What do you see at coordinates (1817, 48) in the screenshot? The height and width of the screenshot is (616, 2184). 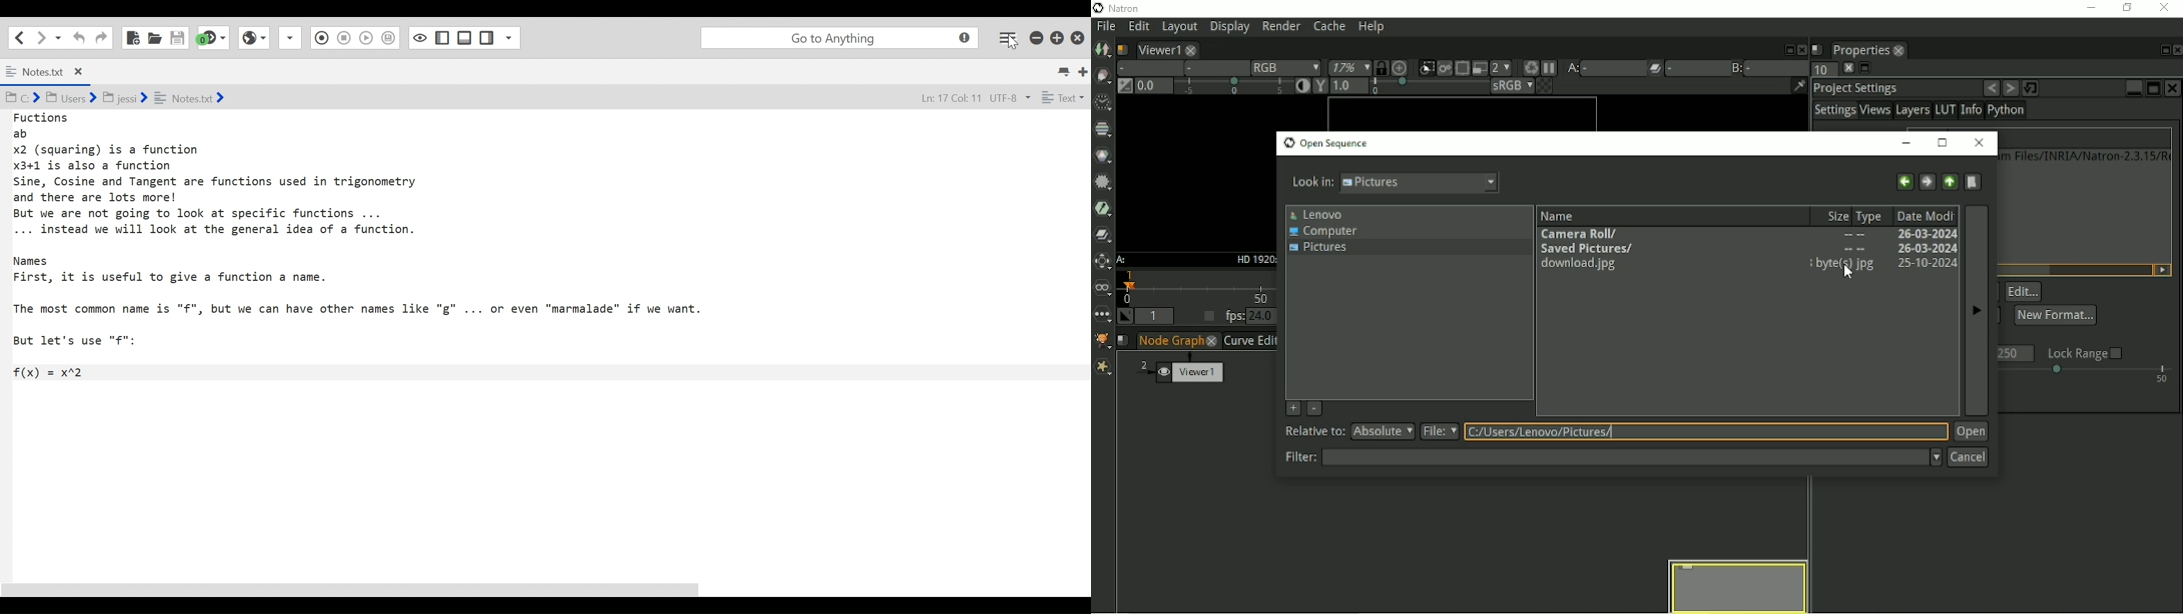 I see `Script name` at bounding box center [1817, 48].